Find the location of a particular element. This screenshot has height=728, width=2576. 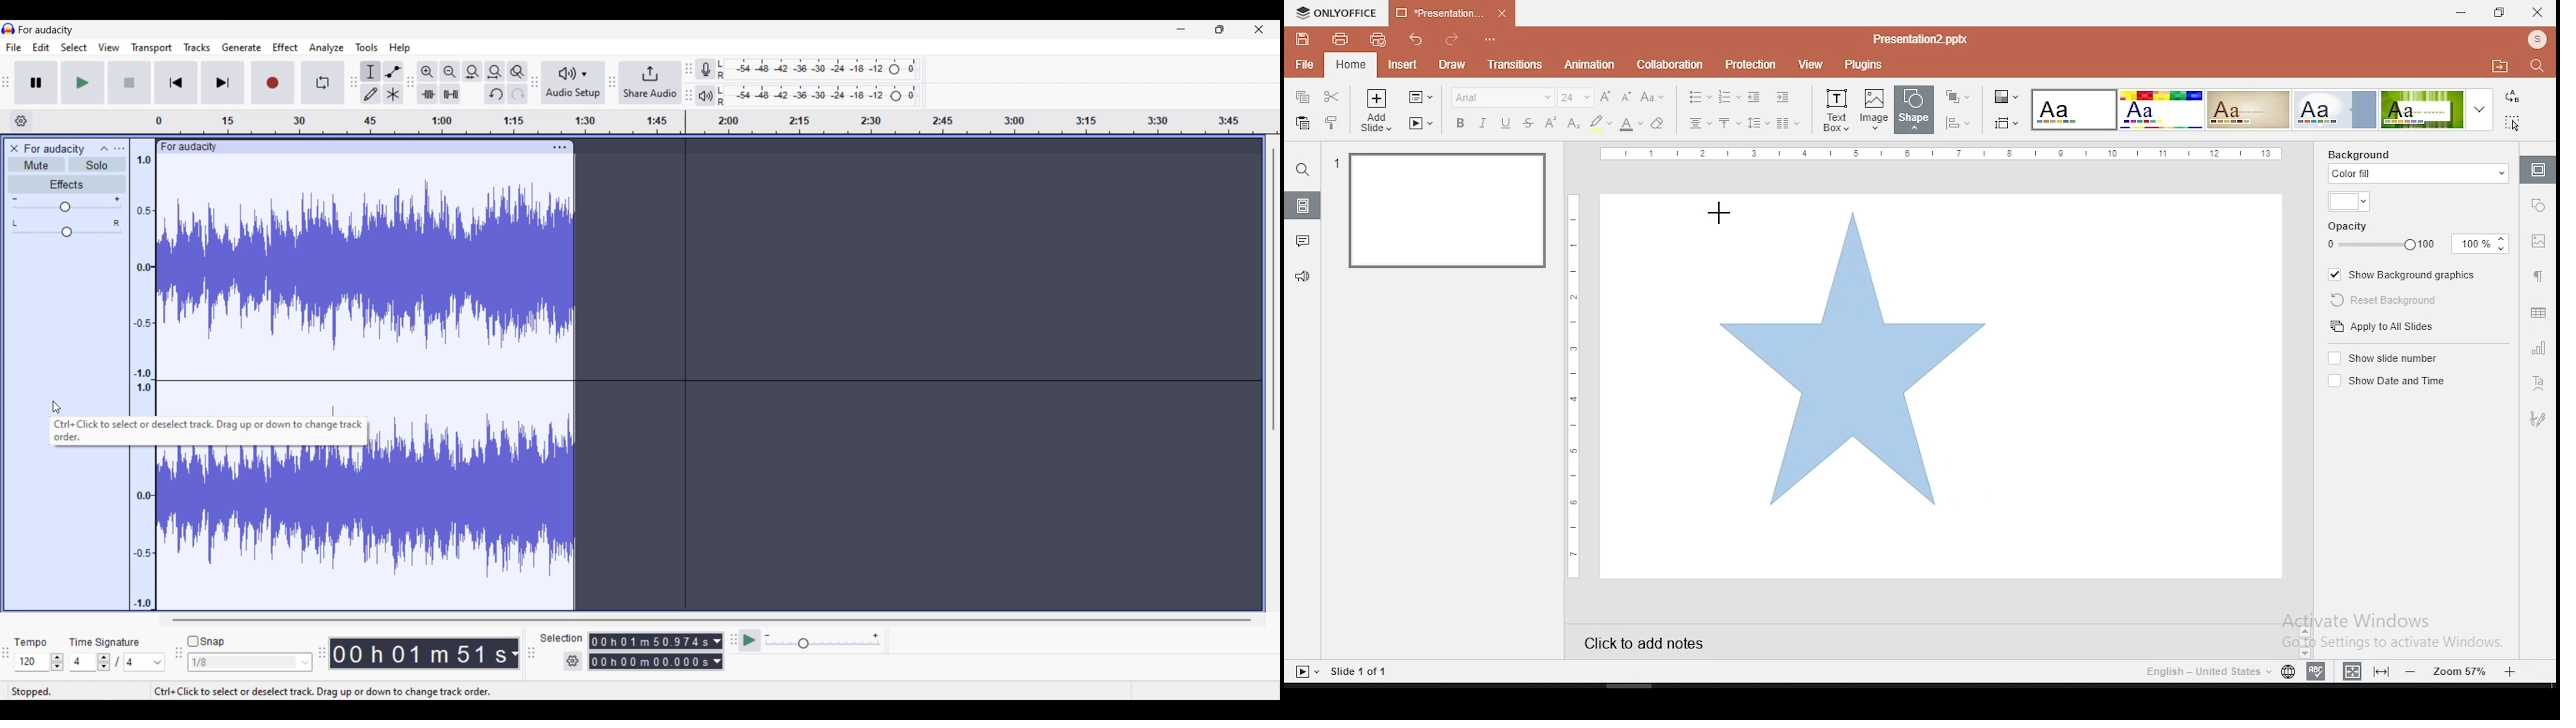

Software logo is located at coordinates (9, 29).